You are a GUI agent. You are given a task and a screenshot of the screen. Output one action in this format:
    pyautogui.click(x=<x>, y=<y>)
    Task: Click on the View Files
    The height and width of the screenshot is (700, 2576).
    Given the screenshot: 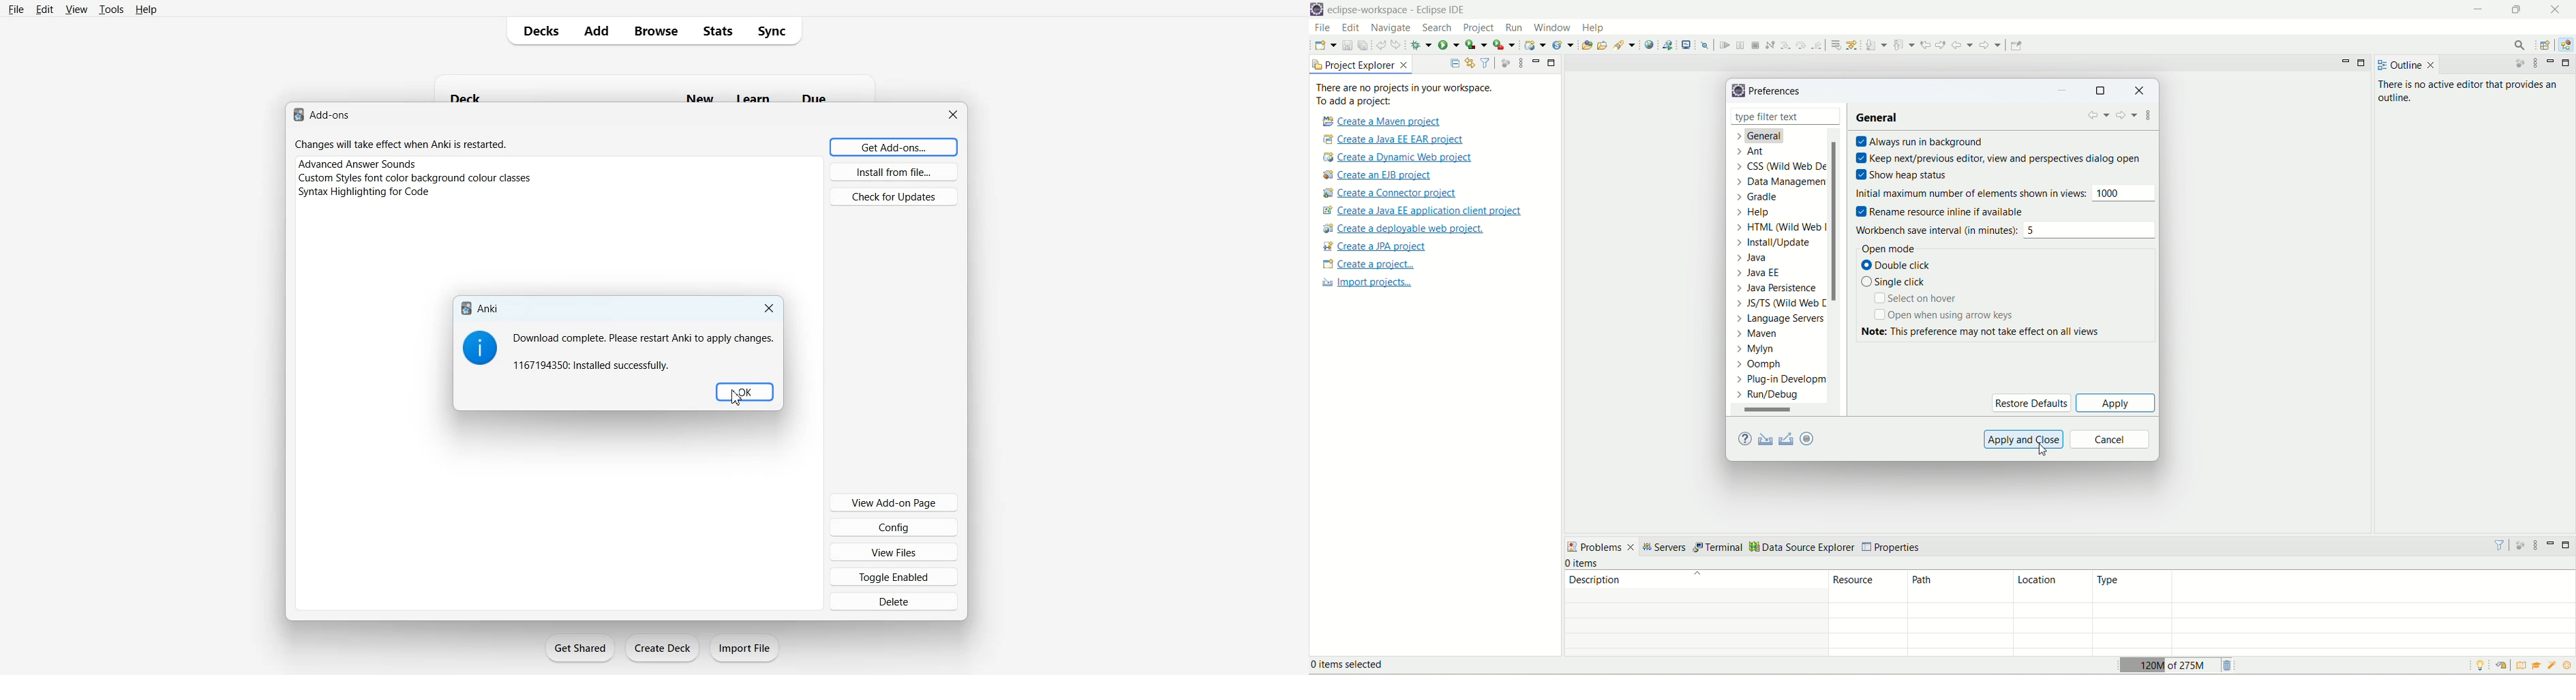 What is the action you would take?
    pyautogui.click(x=894, y=552)
    